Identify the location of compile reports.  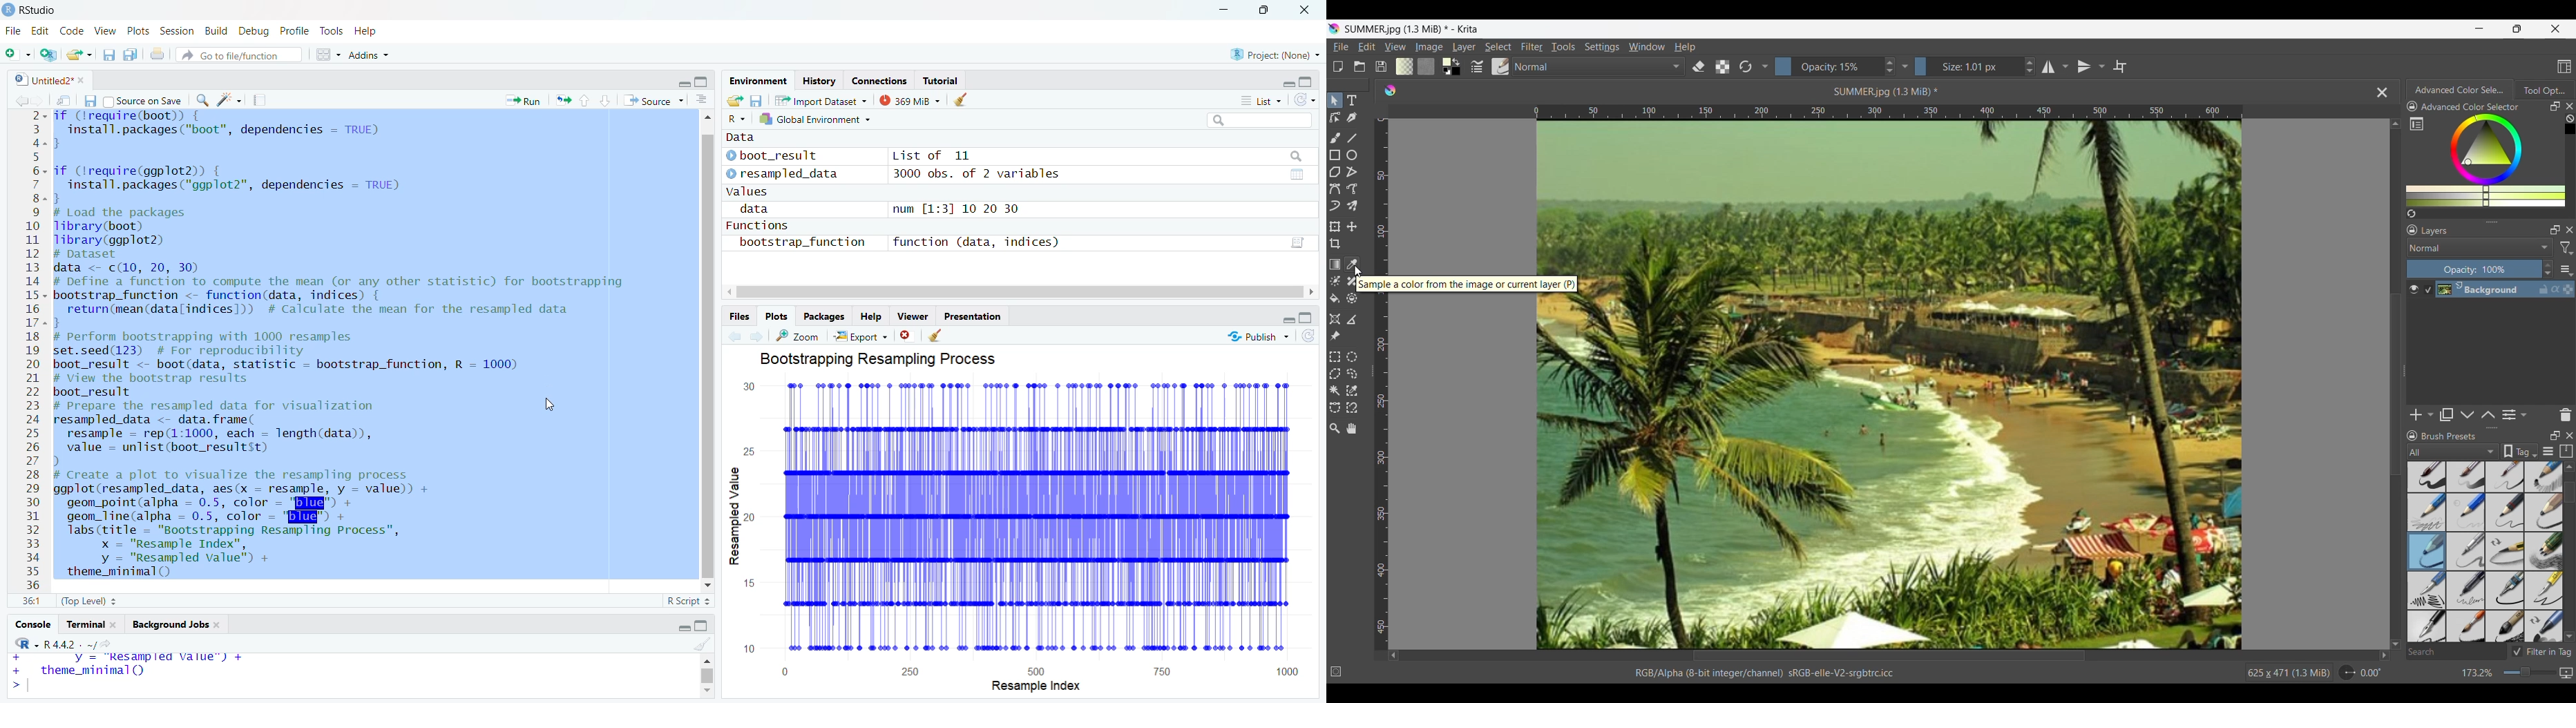
(262, 100).